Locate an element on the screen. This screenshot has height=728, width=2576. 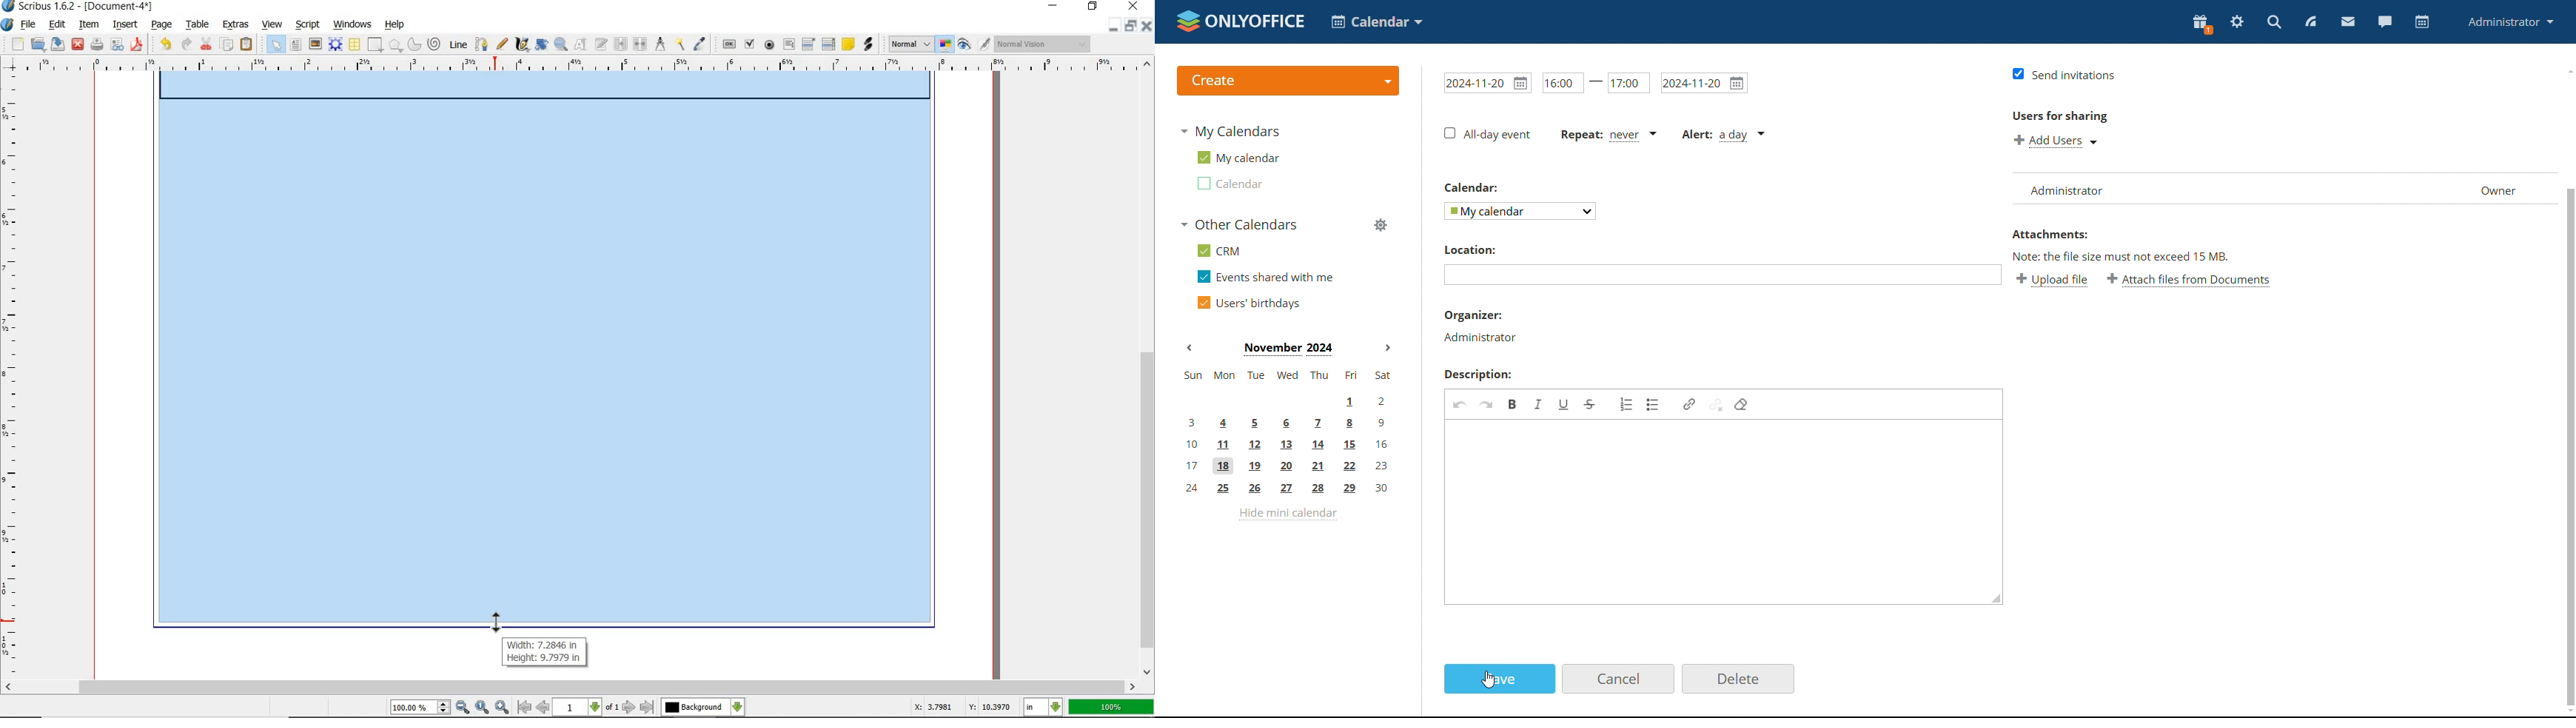
go to previous page is located at coordinates (544, 708).